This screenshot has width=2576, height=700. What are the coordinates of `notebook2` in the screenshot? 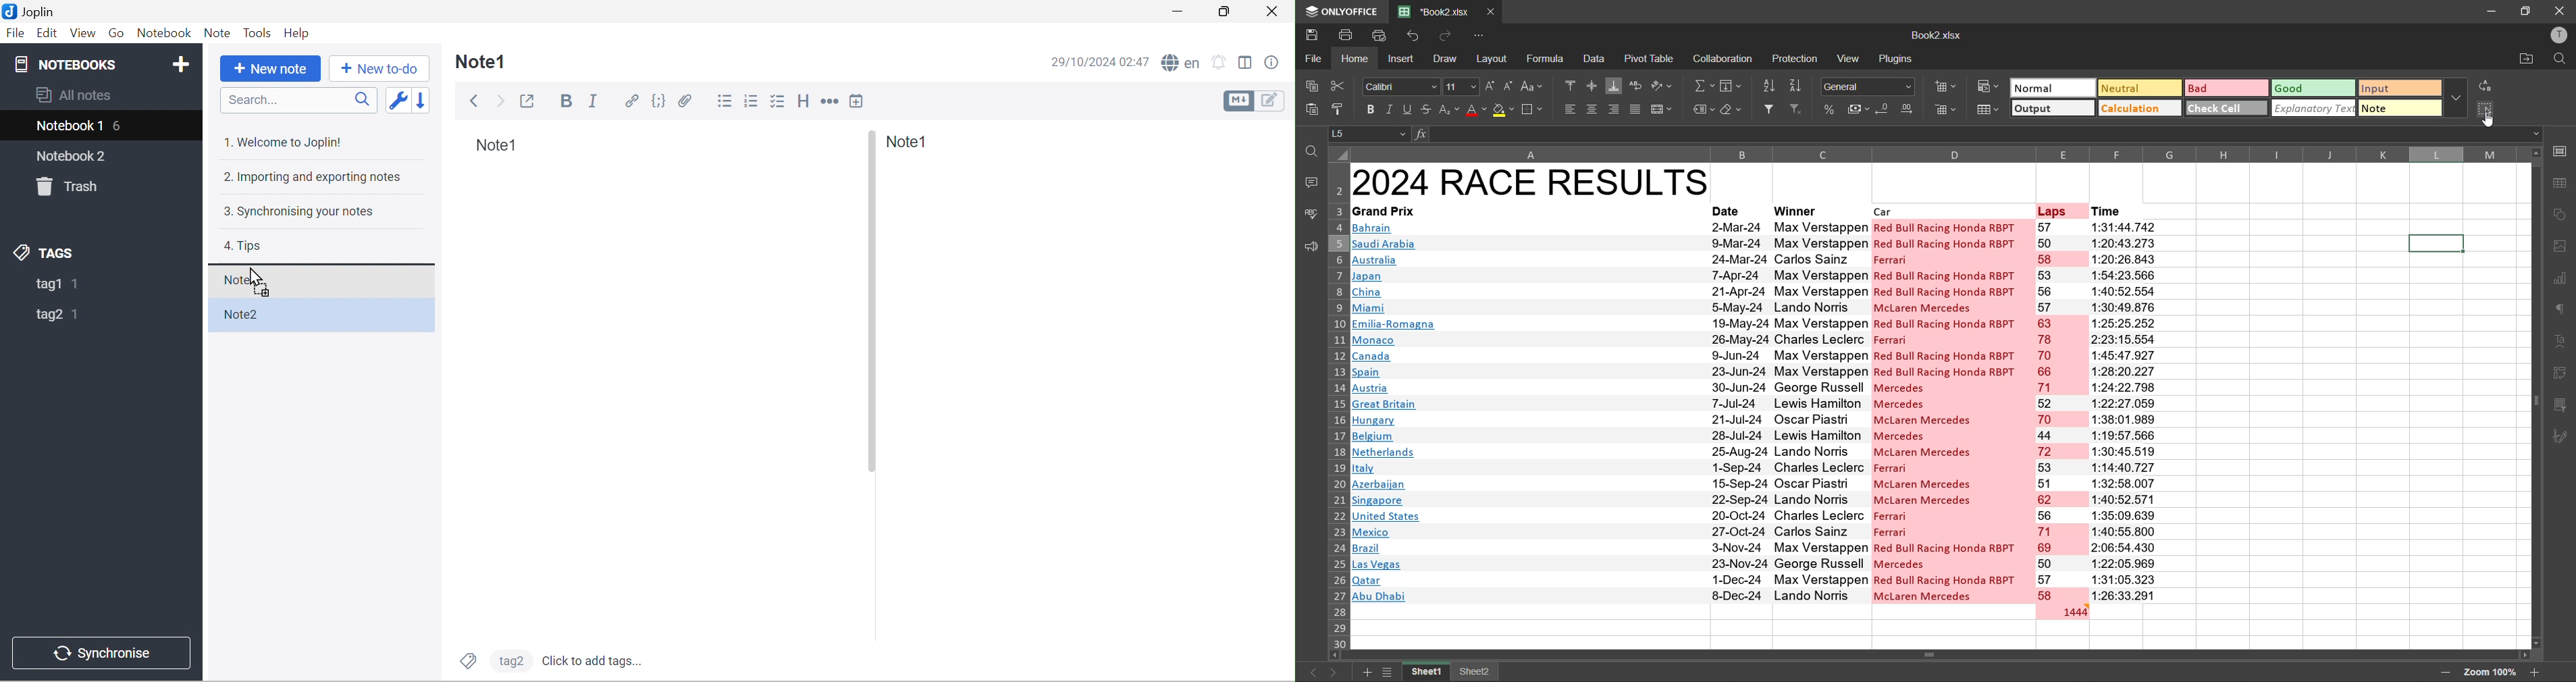 It's located at (66, 156).